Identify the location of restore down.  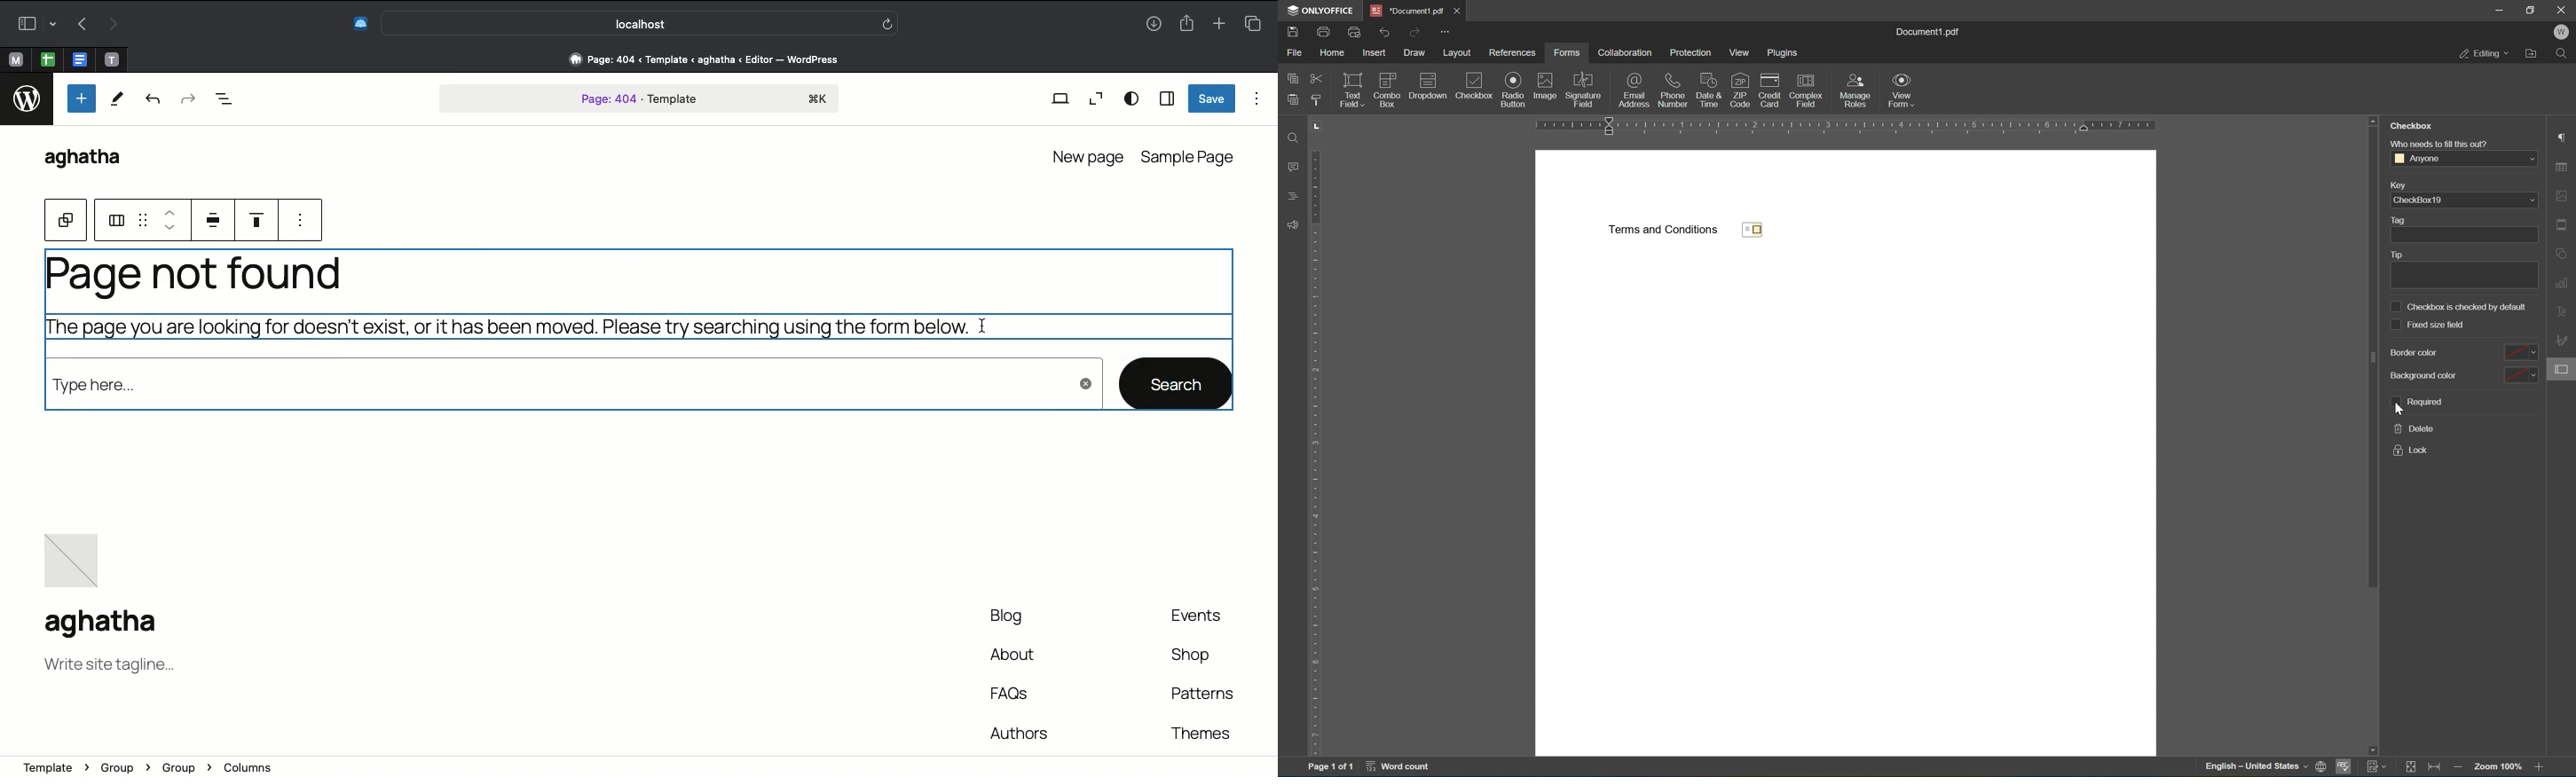
(2535, 9).